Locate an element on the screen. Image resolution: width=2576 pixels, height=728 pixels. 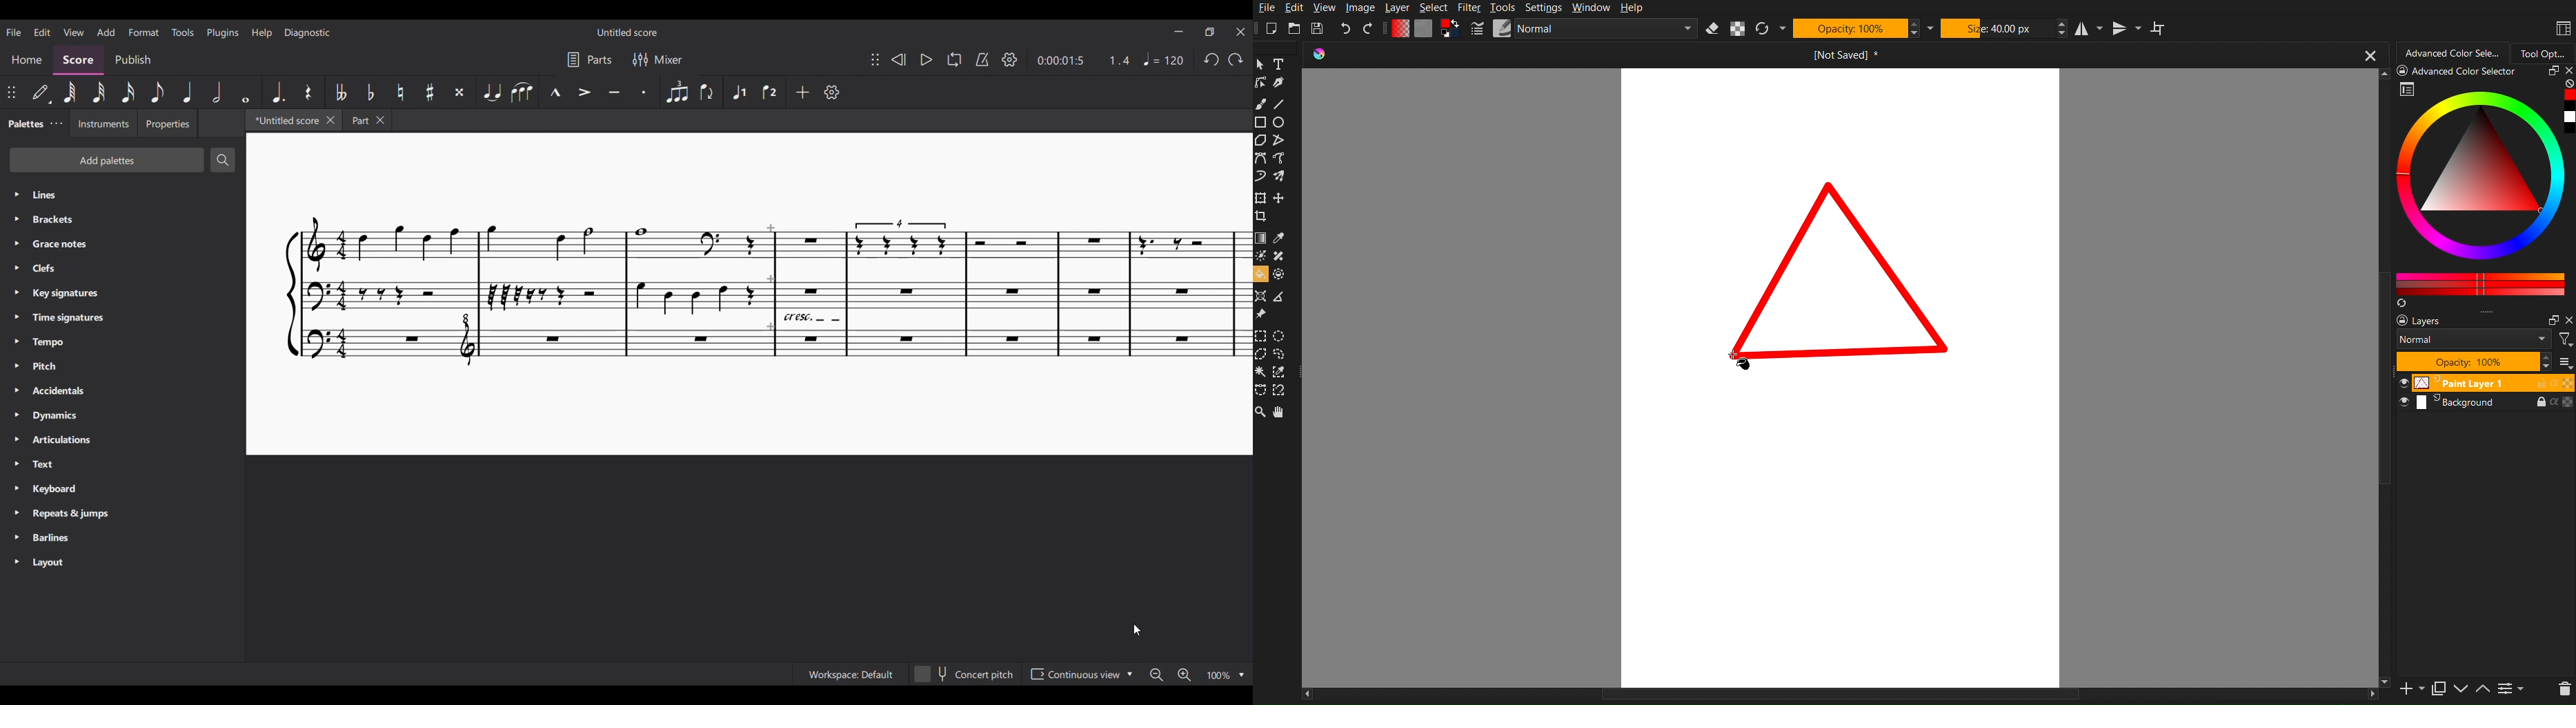
Pointer is located at coordinates (1261, 64).